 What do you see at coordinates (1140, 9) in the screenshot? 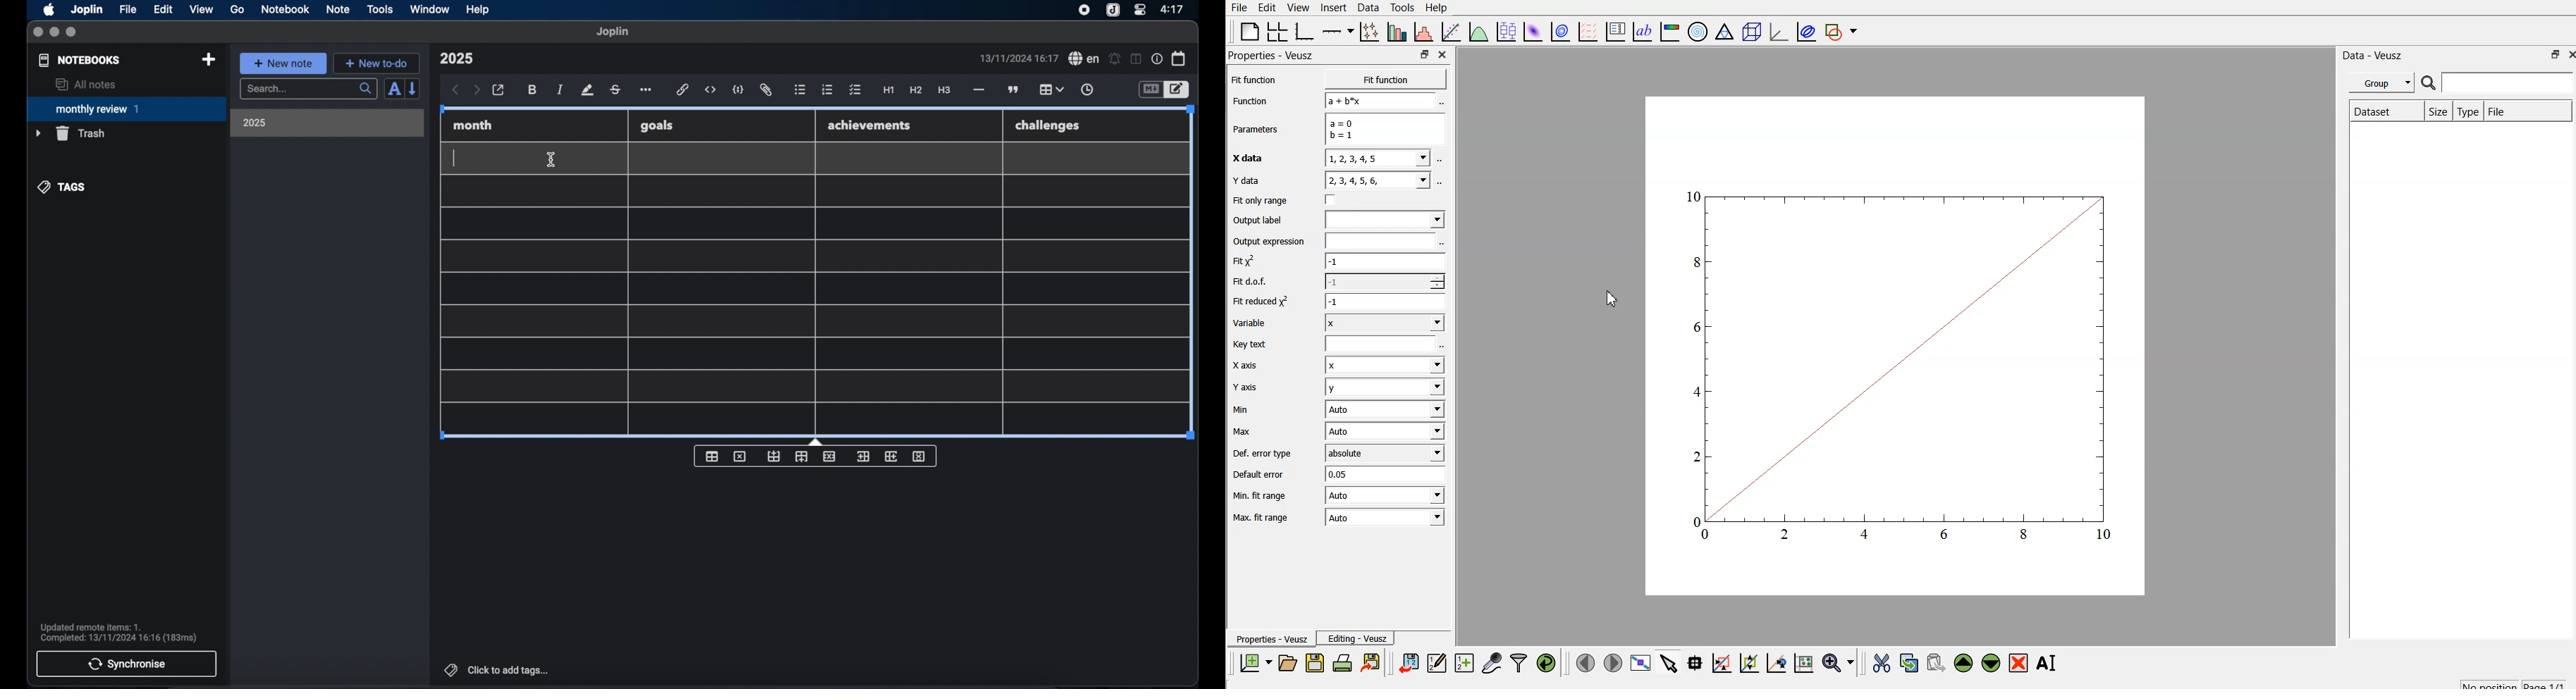
I see `control center` at bounding box center [1140, 9].